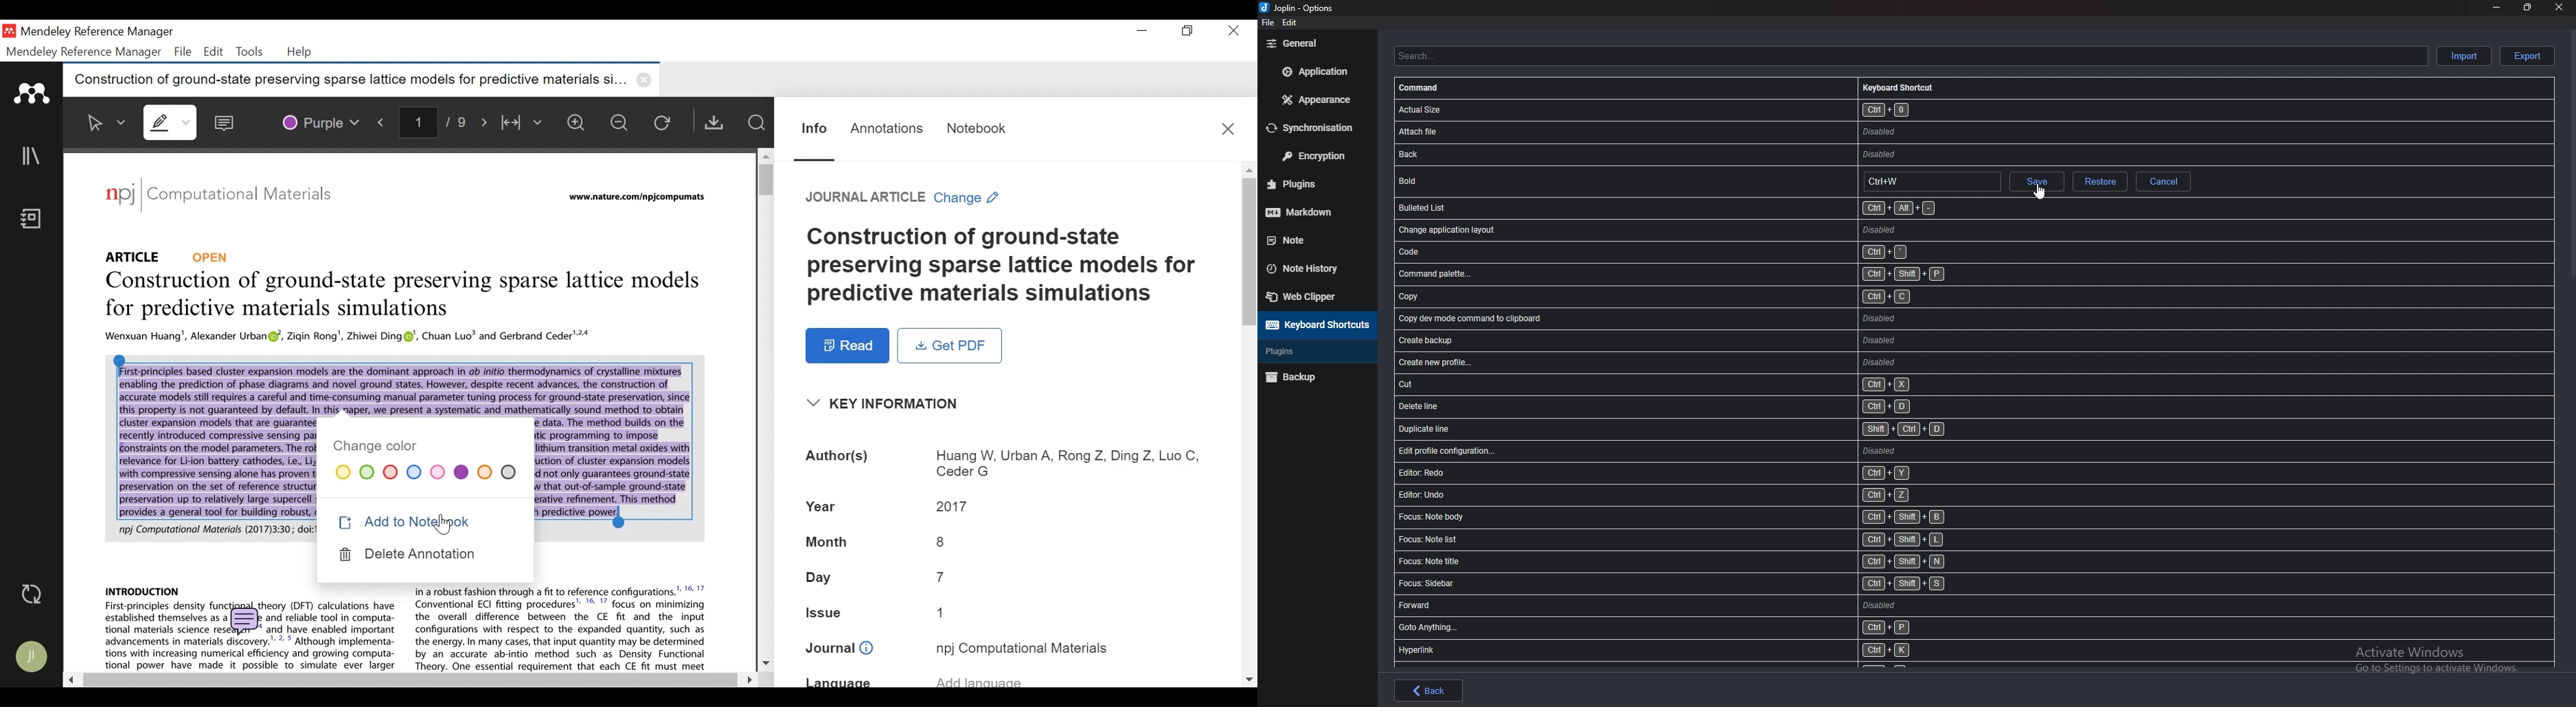 This screenshot has width=2576, height=728. What do you see at coordinates (320, 120) in the screenshot?
I see `Color` at bounding box center [320, 120].